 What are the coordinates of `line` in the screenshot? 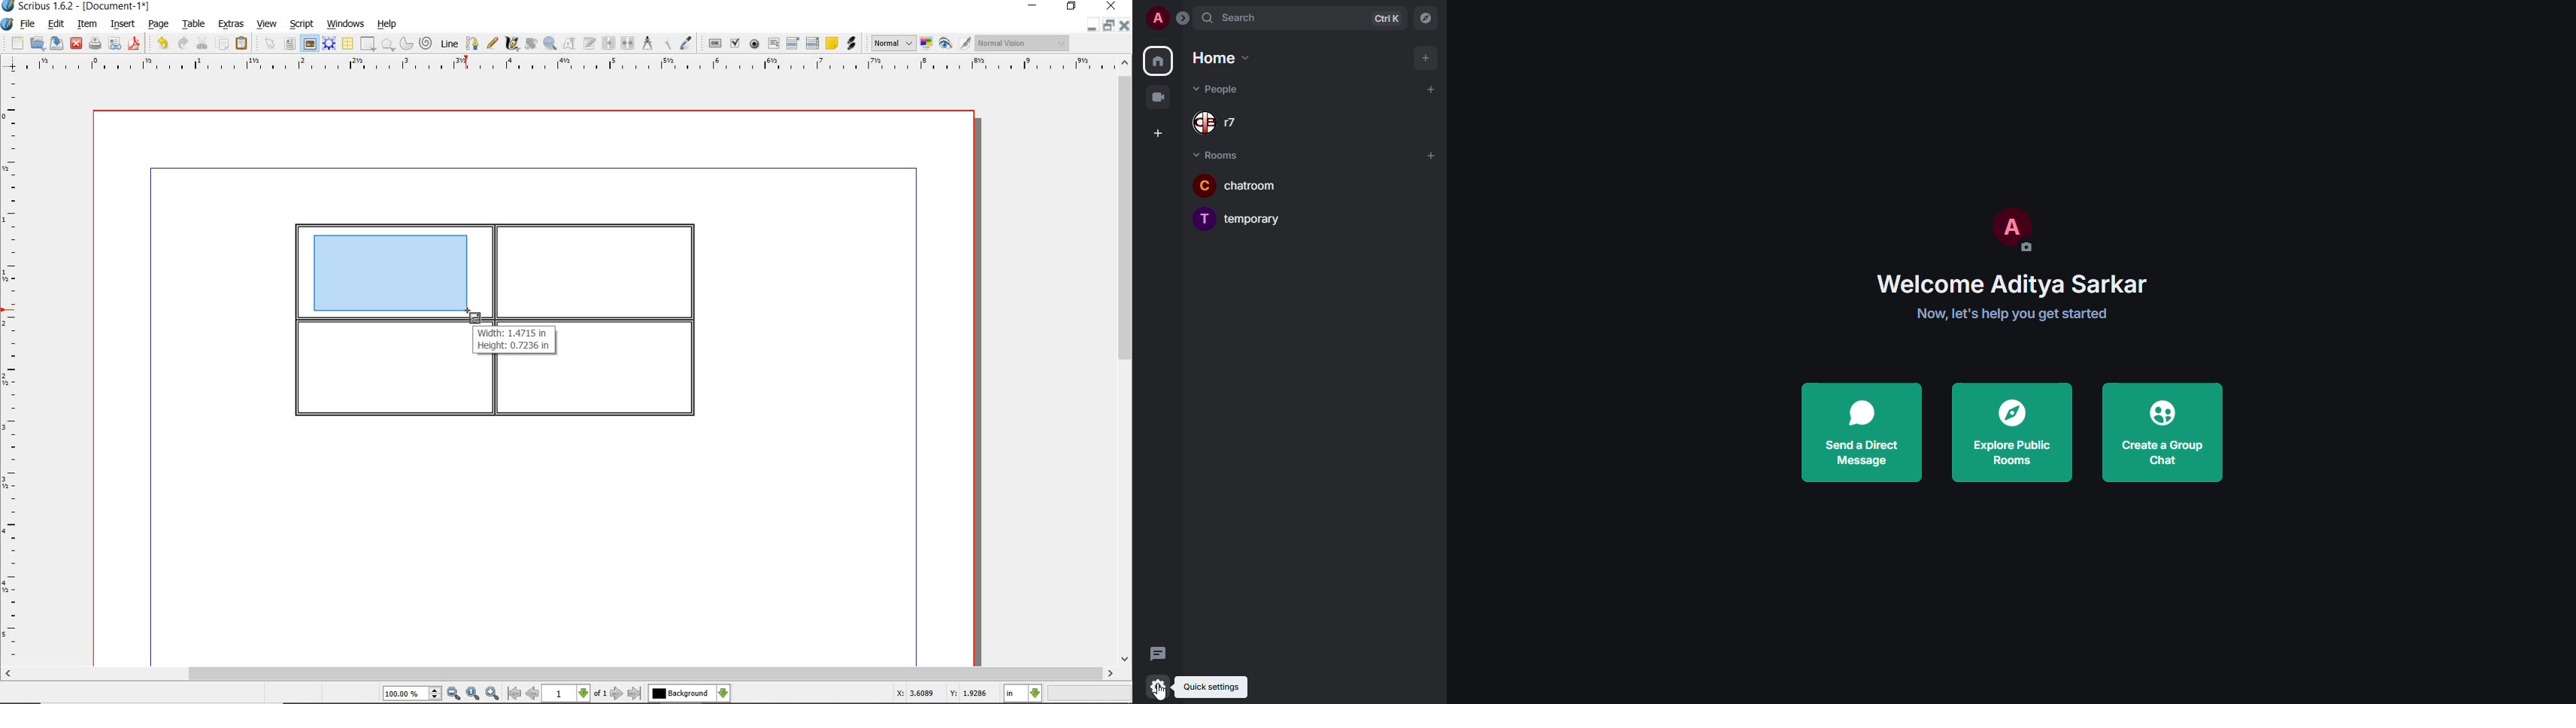 It's located at (450, 42).